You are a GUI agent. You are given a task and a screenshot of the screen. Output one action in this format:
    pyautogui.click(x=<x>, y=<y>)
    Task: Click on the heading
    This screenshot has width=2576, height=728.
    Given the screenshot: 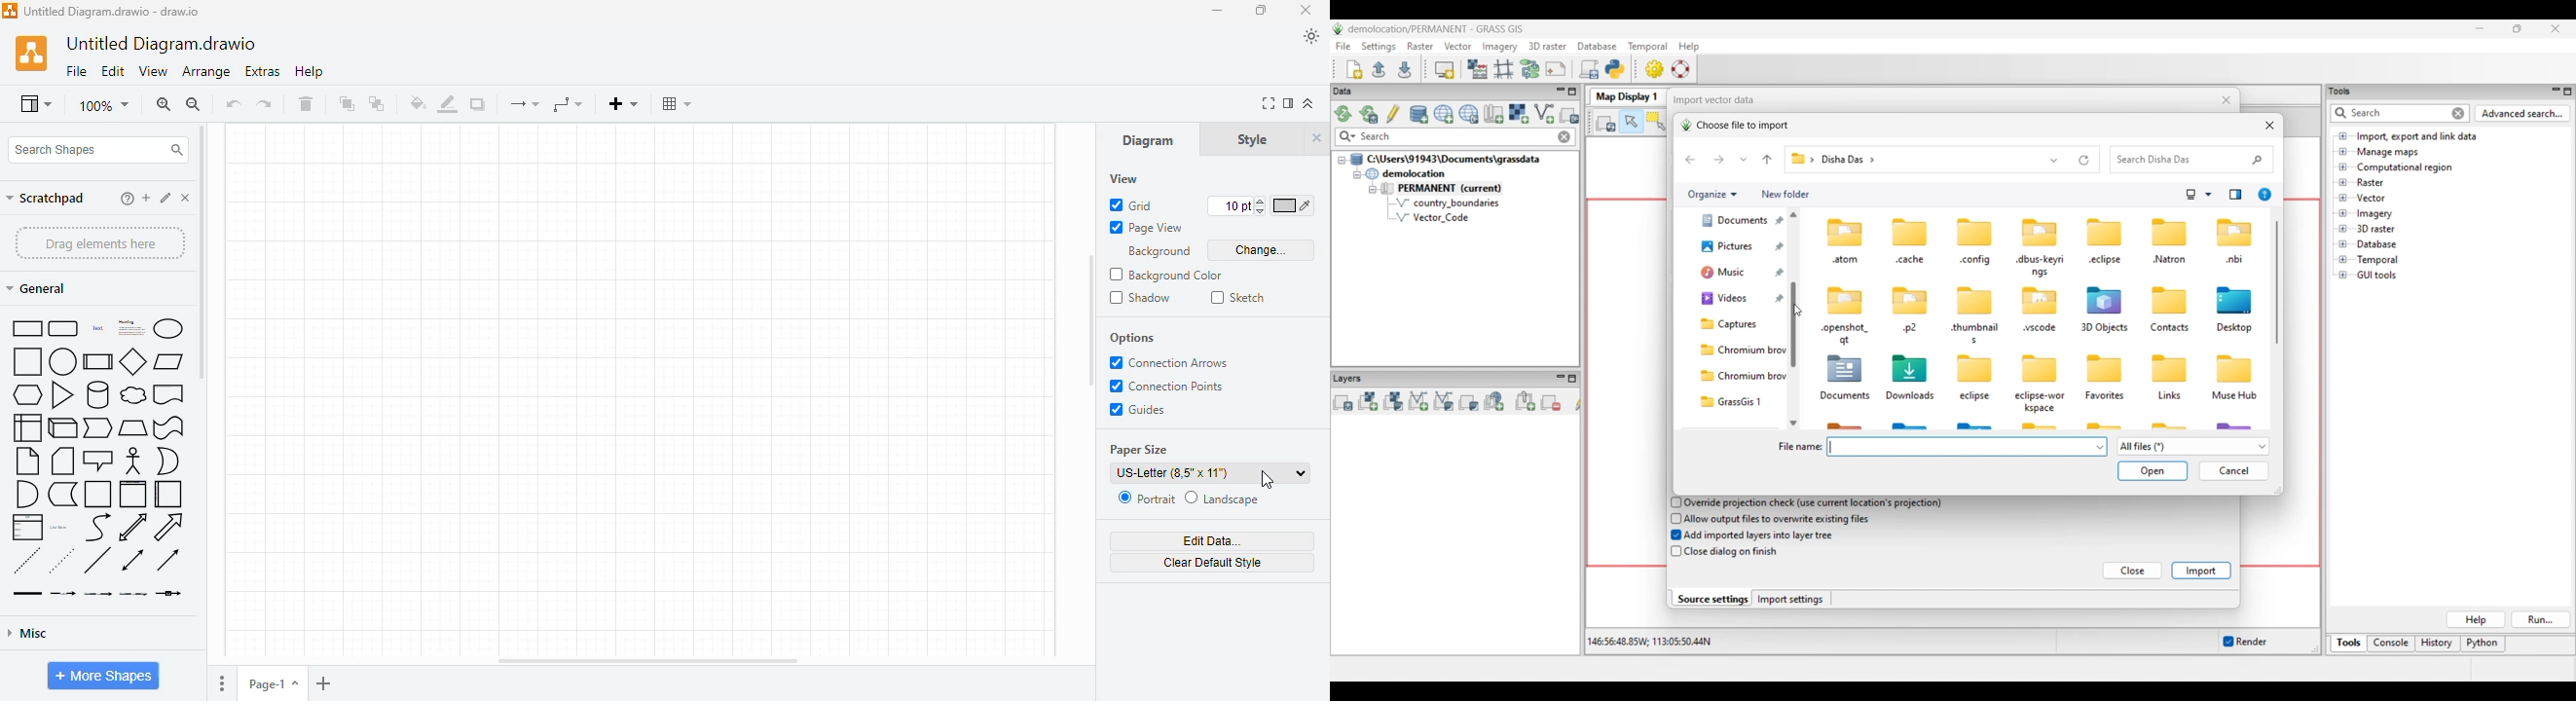 What is the action you would take?
    pyautogui.click(x=129, y=327)
    